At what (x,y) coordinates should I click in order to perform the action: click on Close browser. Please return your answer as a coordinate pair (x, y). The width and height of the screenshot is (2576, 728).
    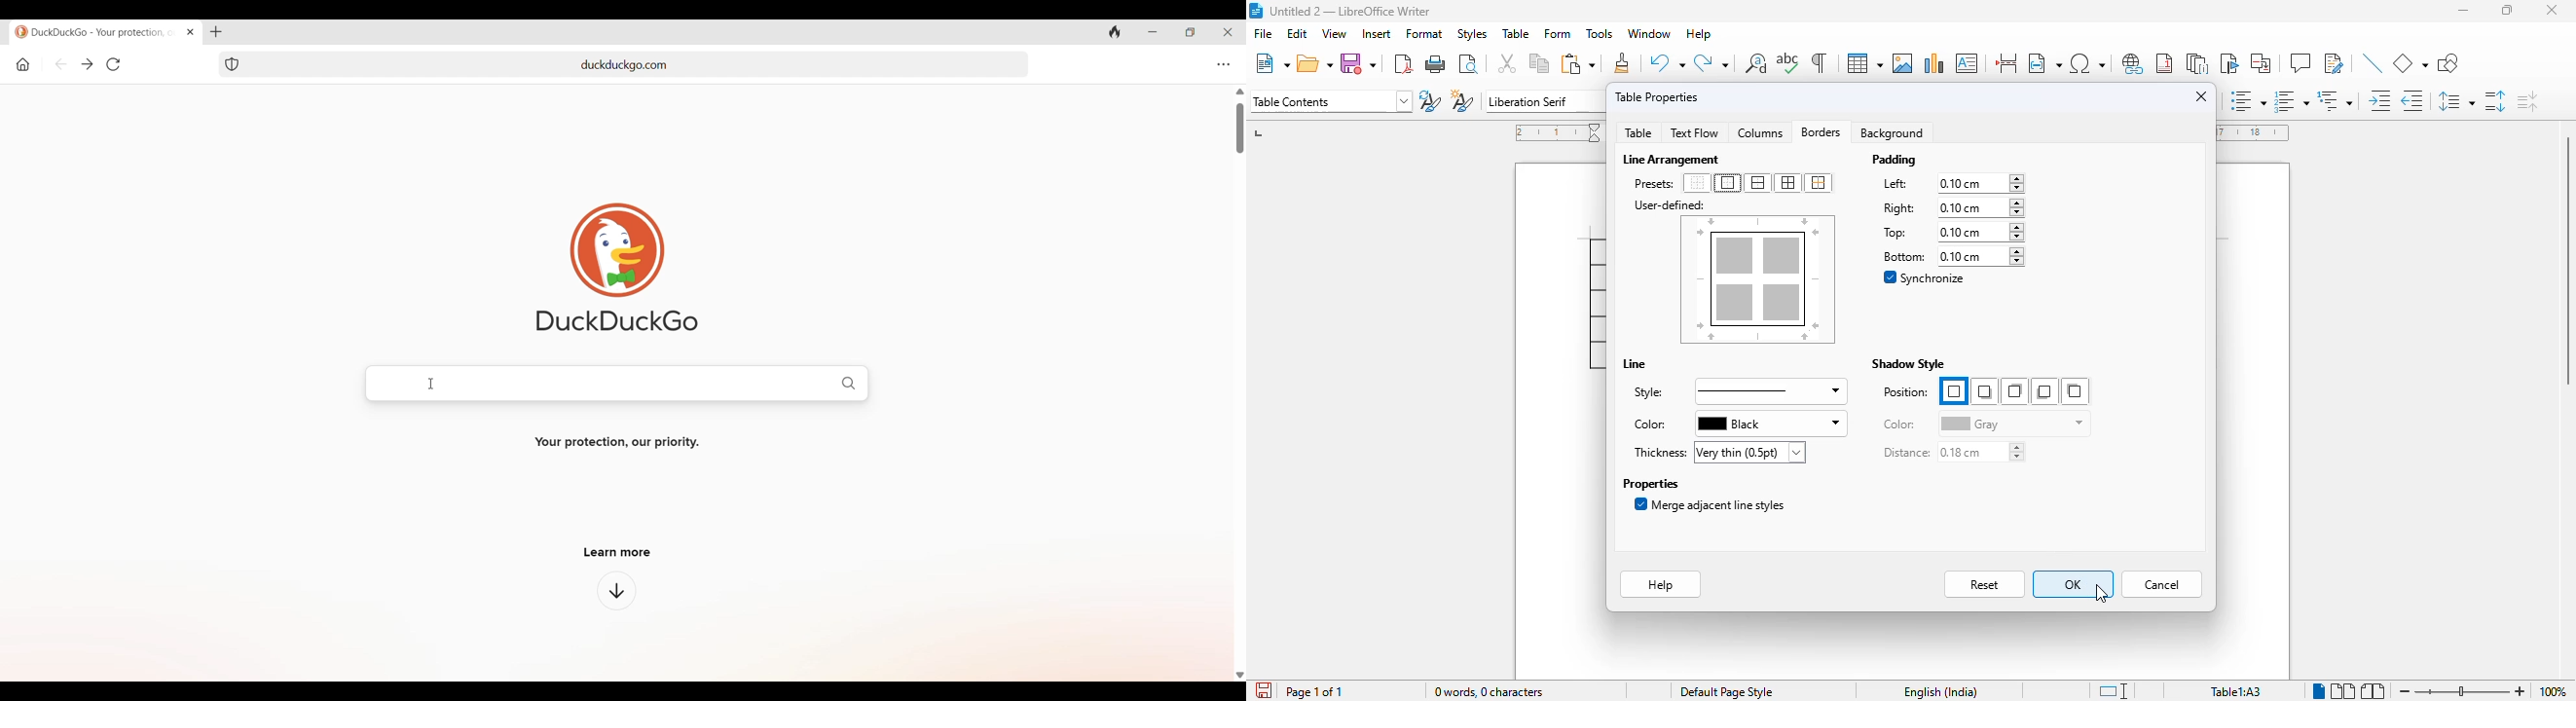
    Looking at the image, I should click on (1228, 32).